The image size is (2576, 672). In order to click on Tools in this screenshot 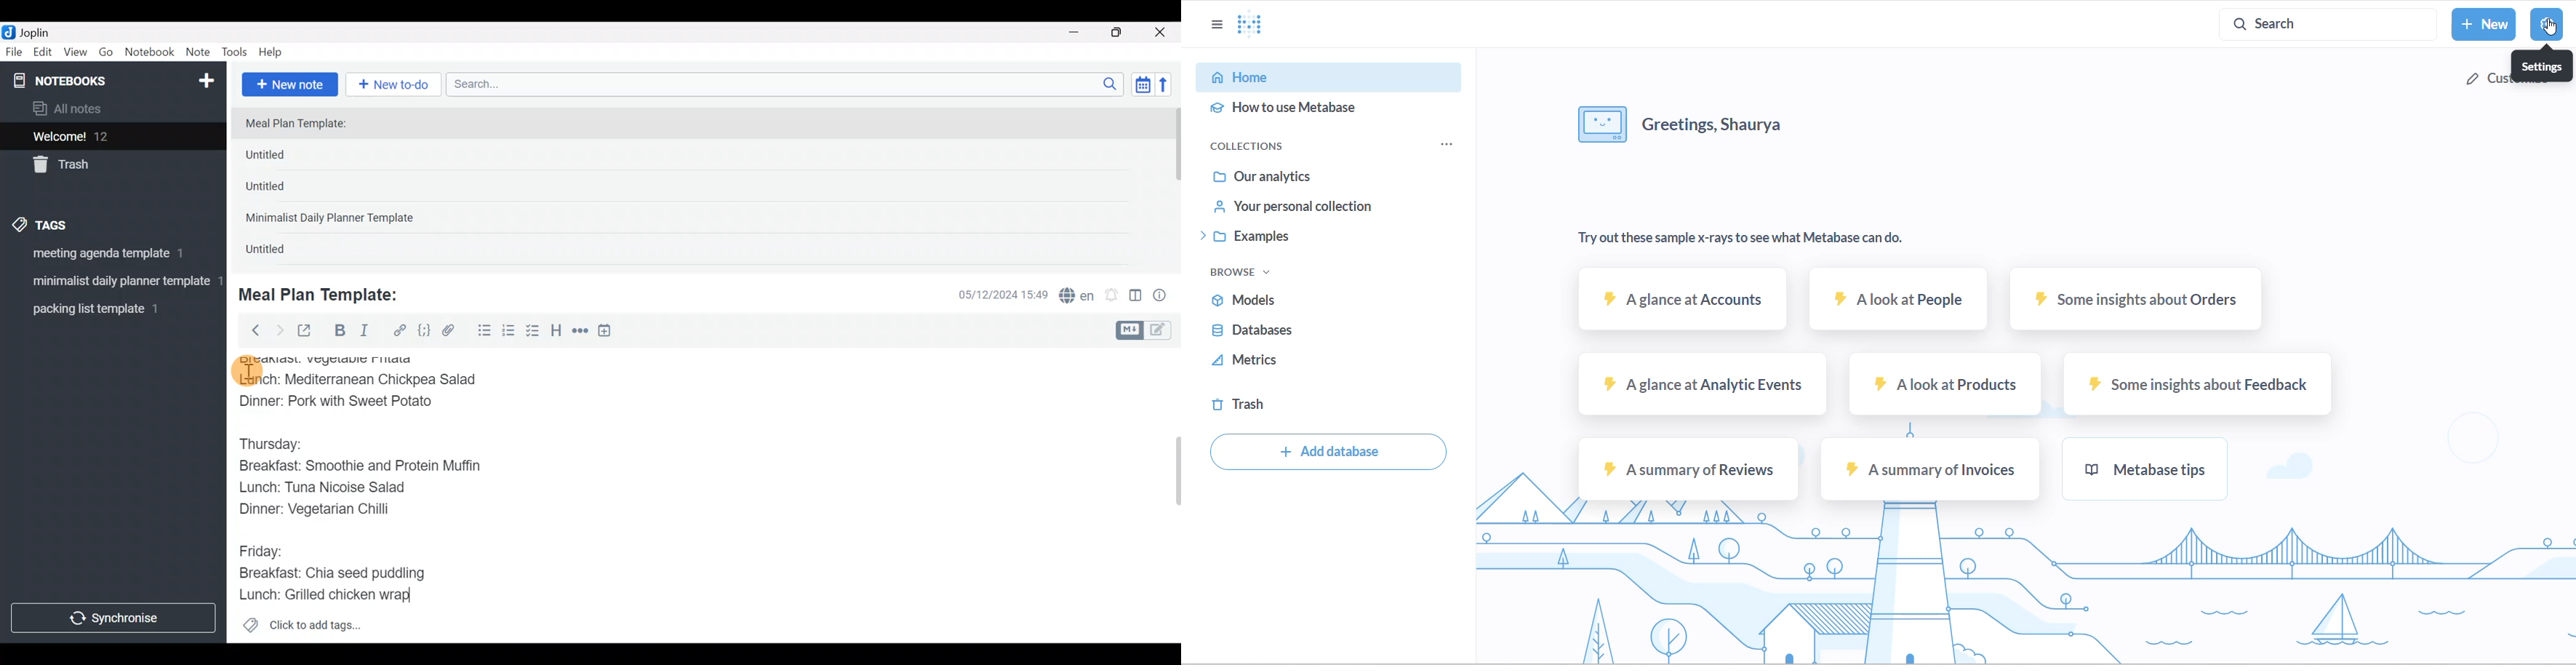, I will do `click(235, 53)`.